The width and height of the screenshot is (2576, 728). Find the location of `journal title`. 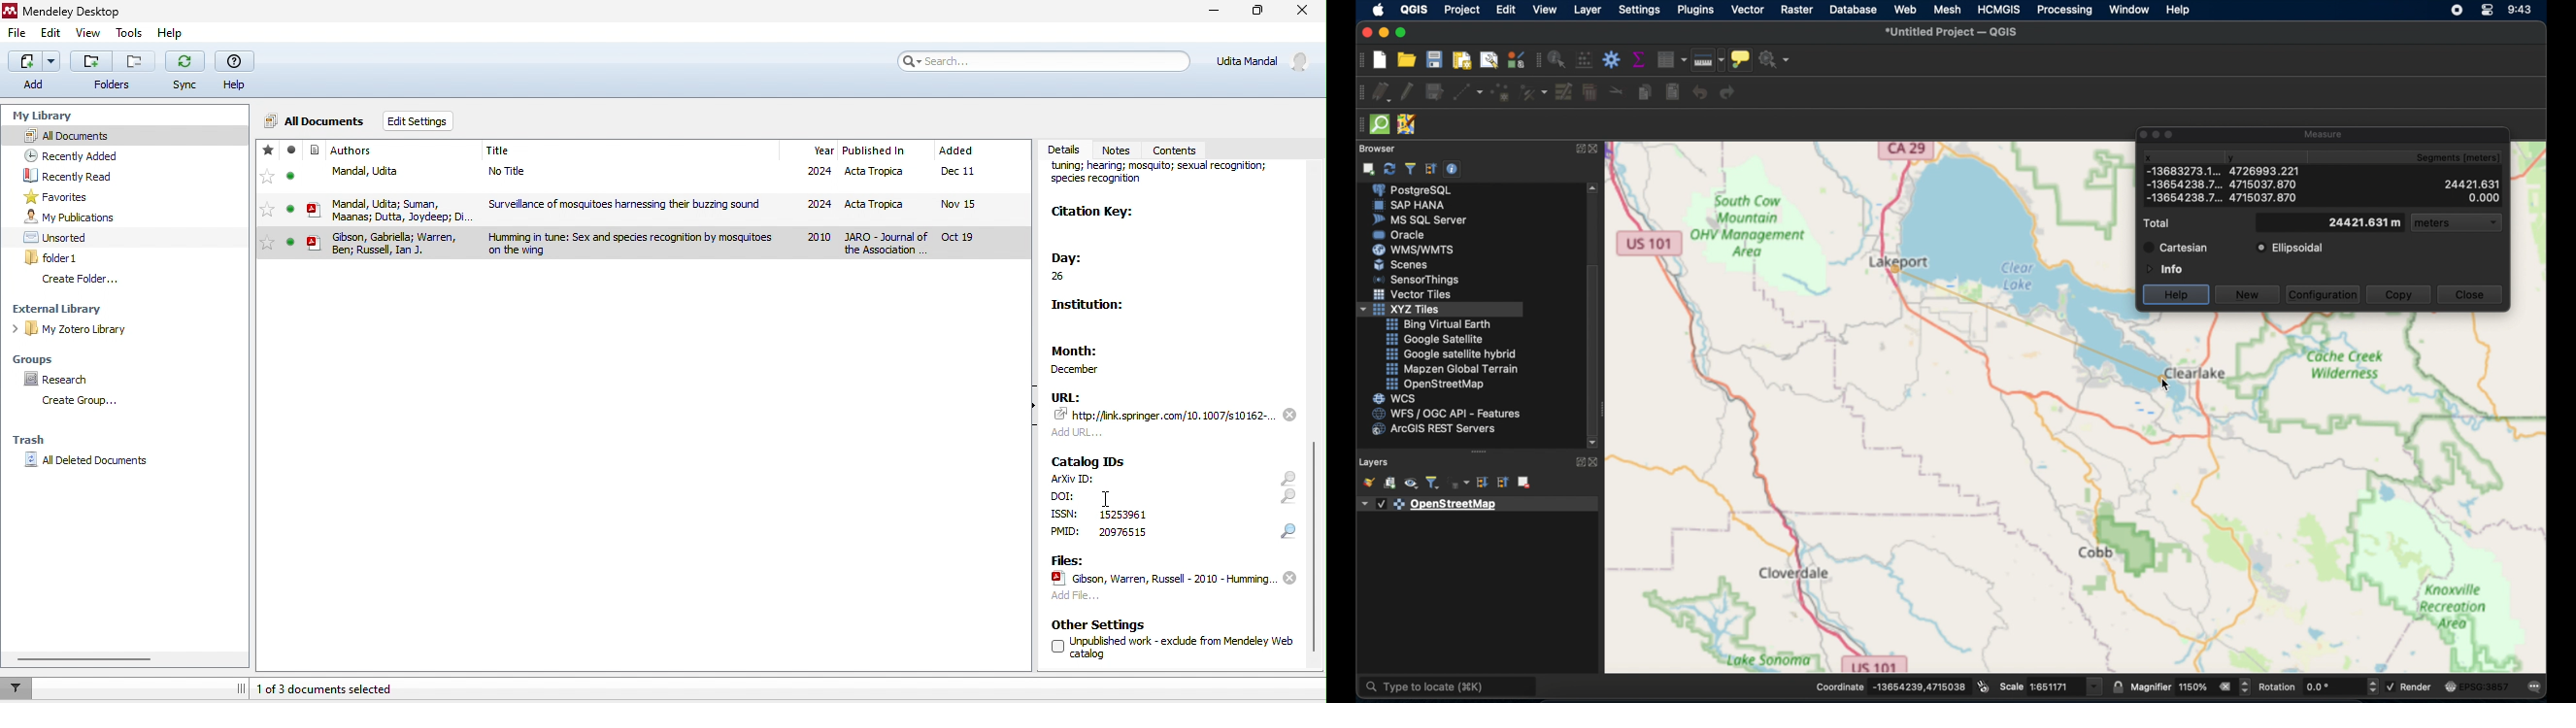

journal title is located at coordinates (499, 151).